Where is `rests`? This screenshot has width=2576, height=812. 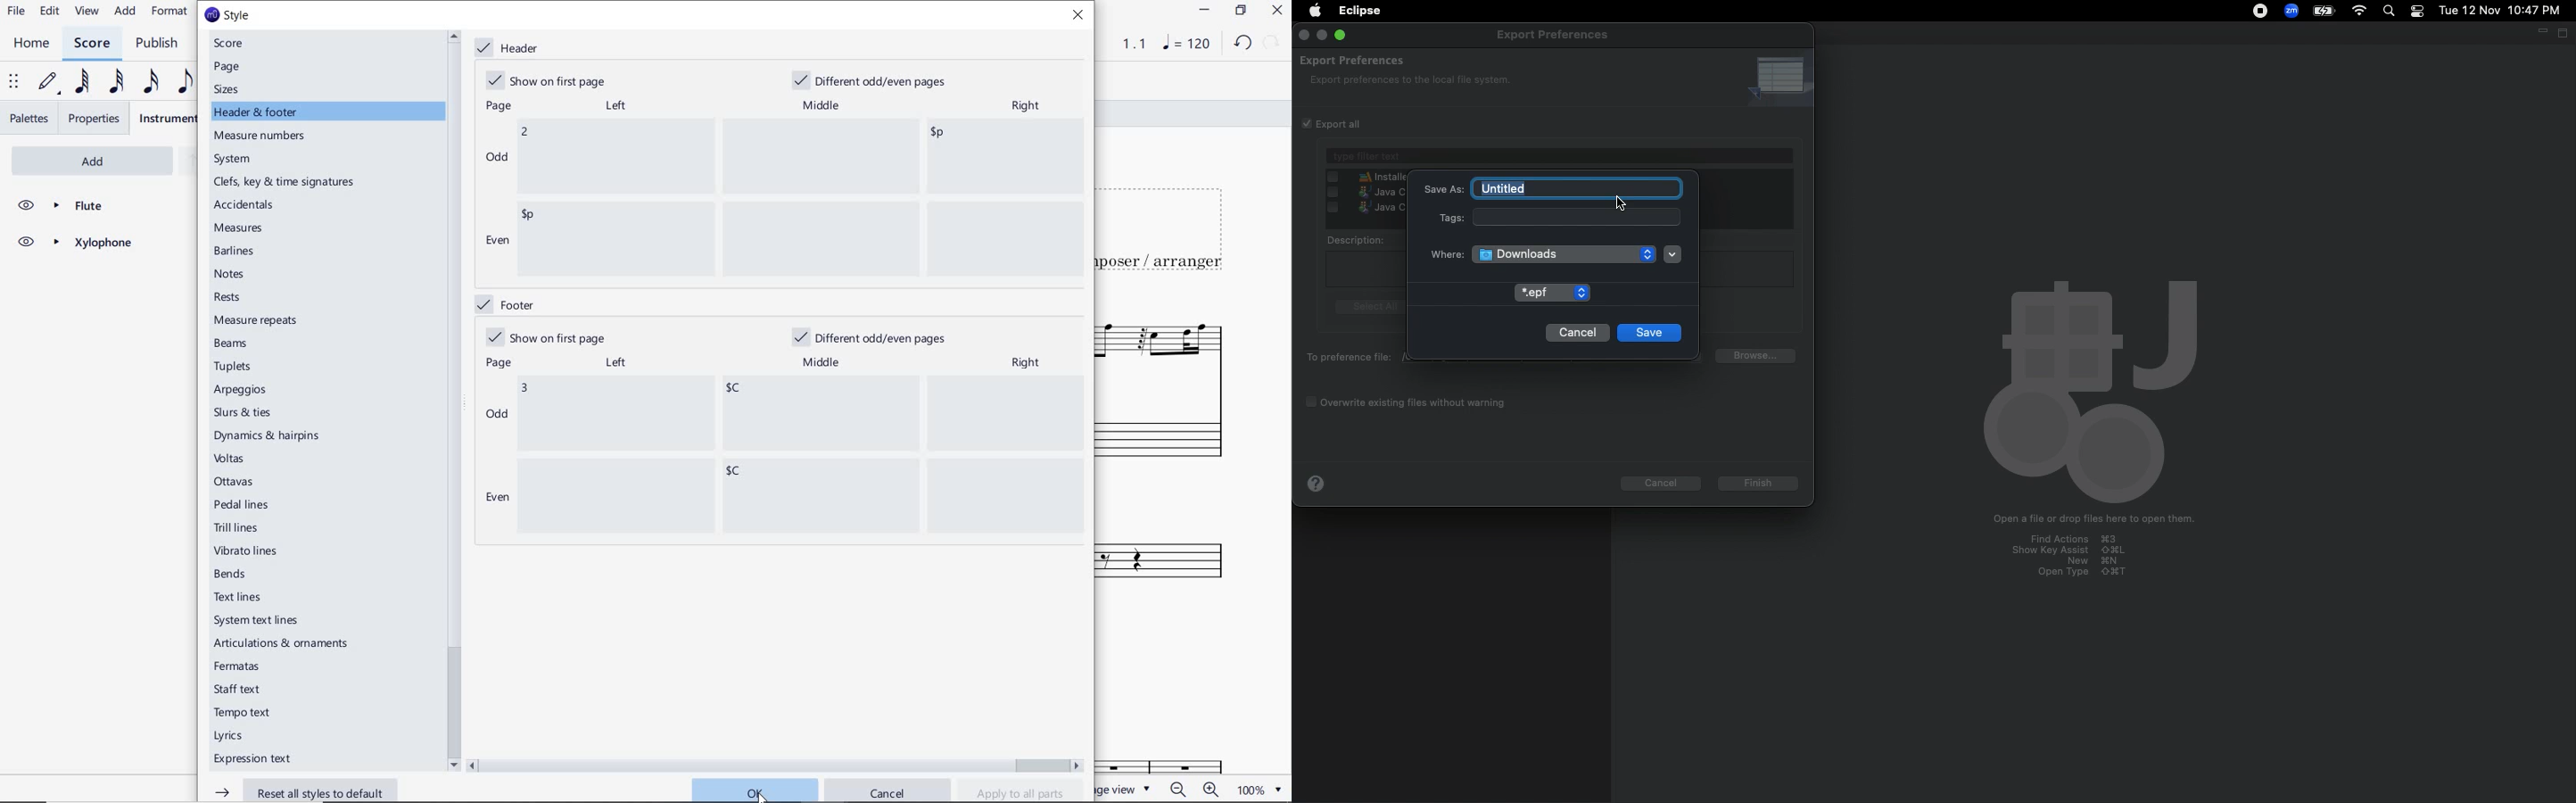
rests is located at coordinates (241, 298).